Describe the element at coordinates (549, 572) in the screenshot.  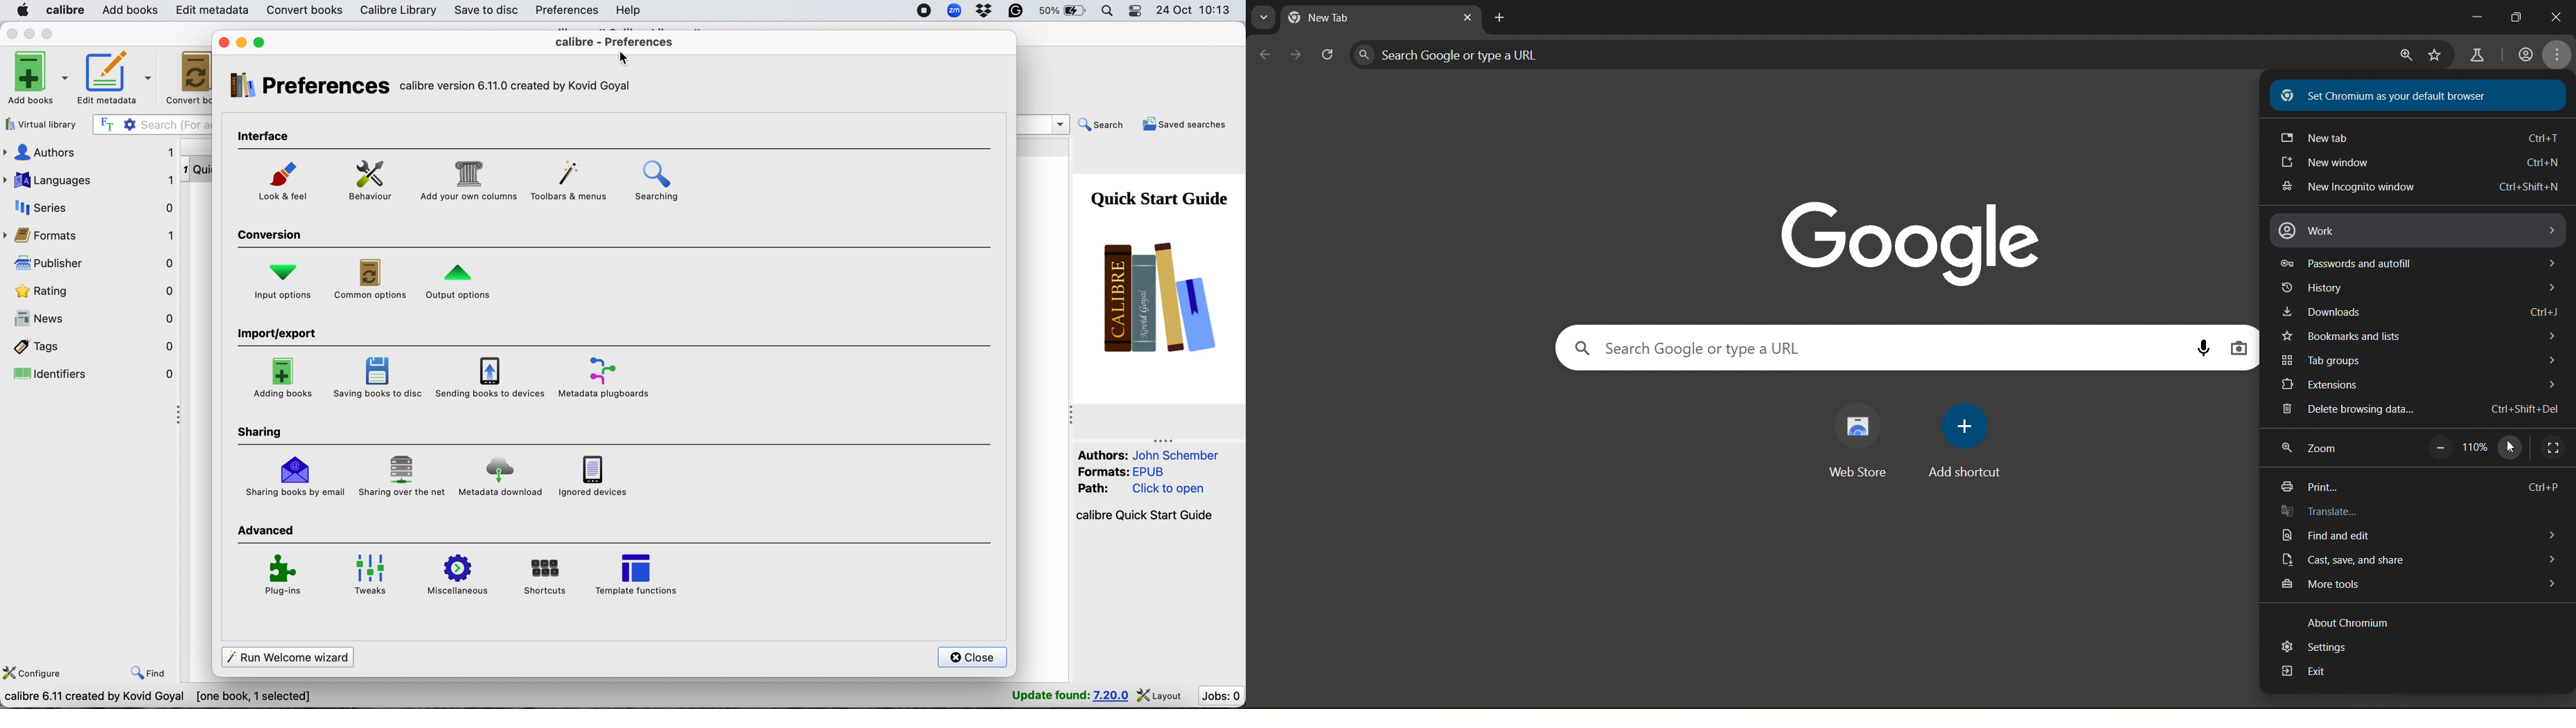
I see `shortcuts` at that location.